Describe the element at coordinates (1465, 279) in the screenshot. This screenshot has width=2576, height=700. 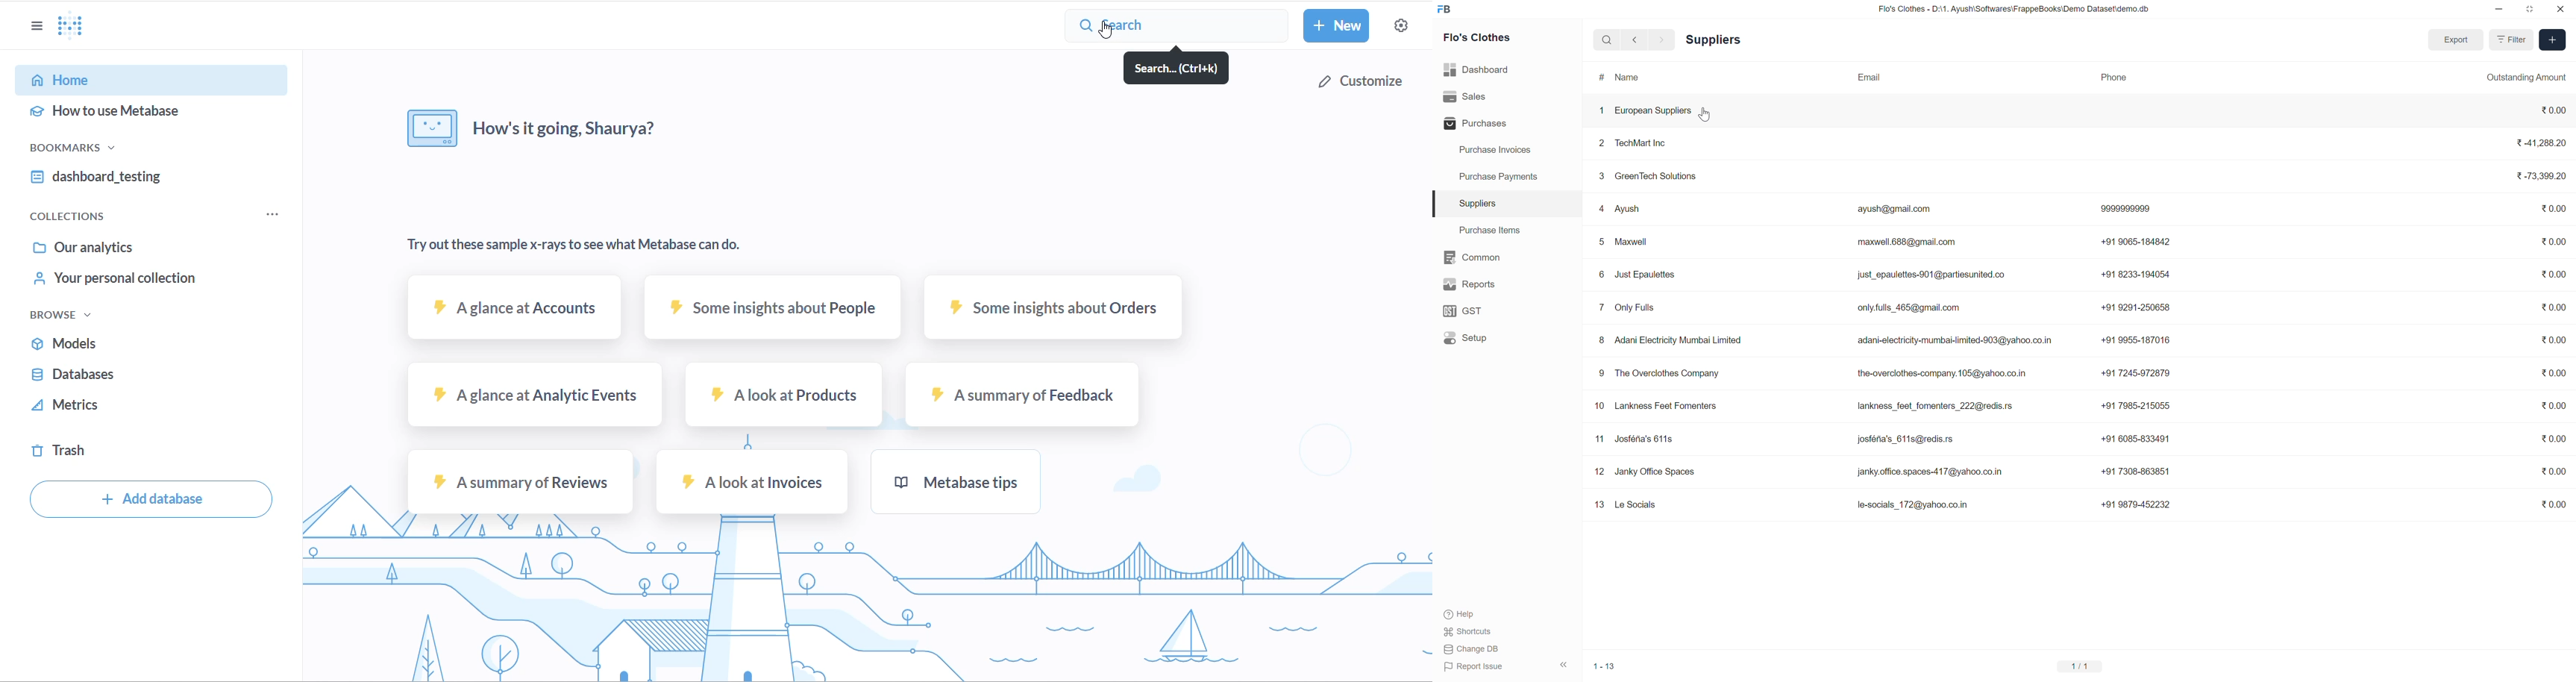
I see `Reports` at that location.